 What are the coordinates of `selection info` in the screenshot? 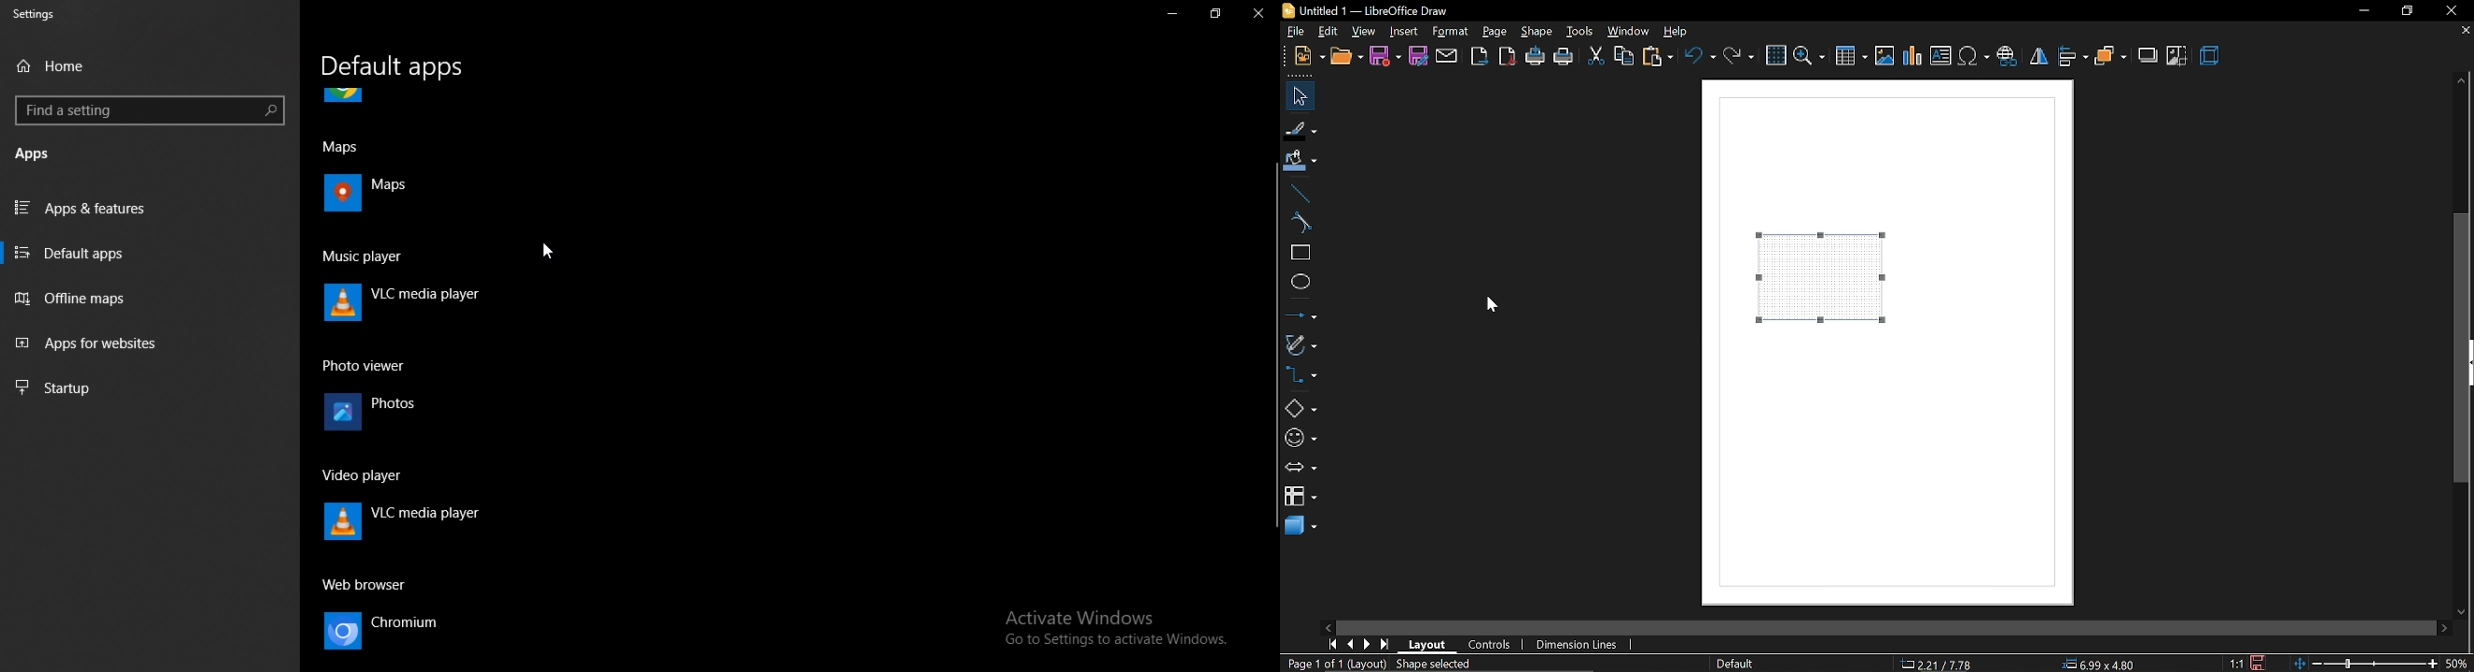 It's located at (1436, 664).